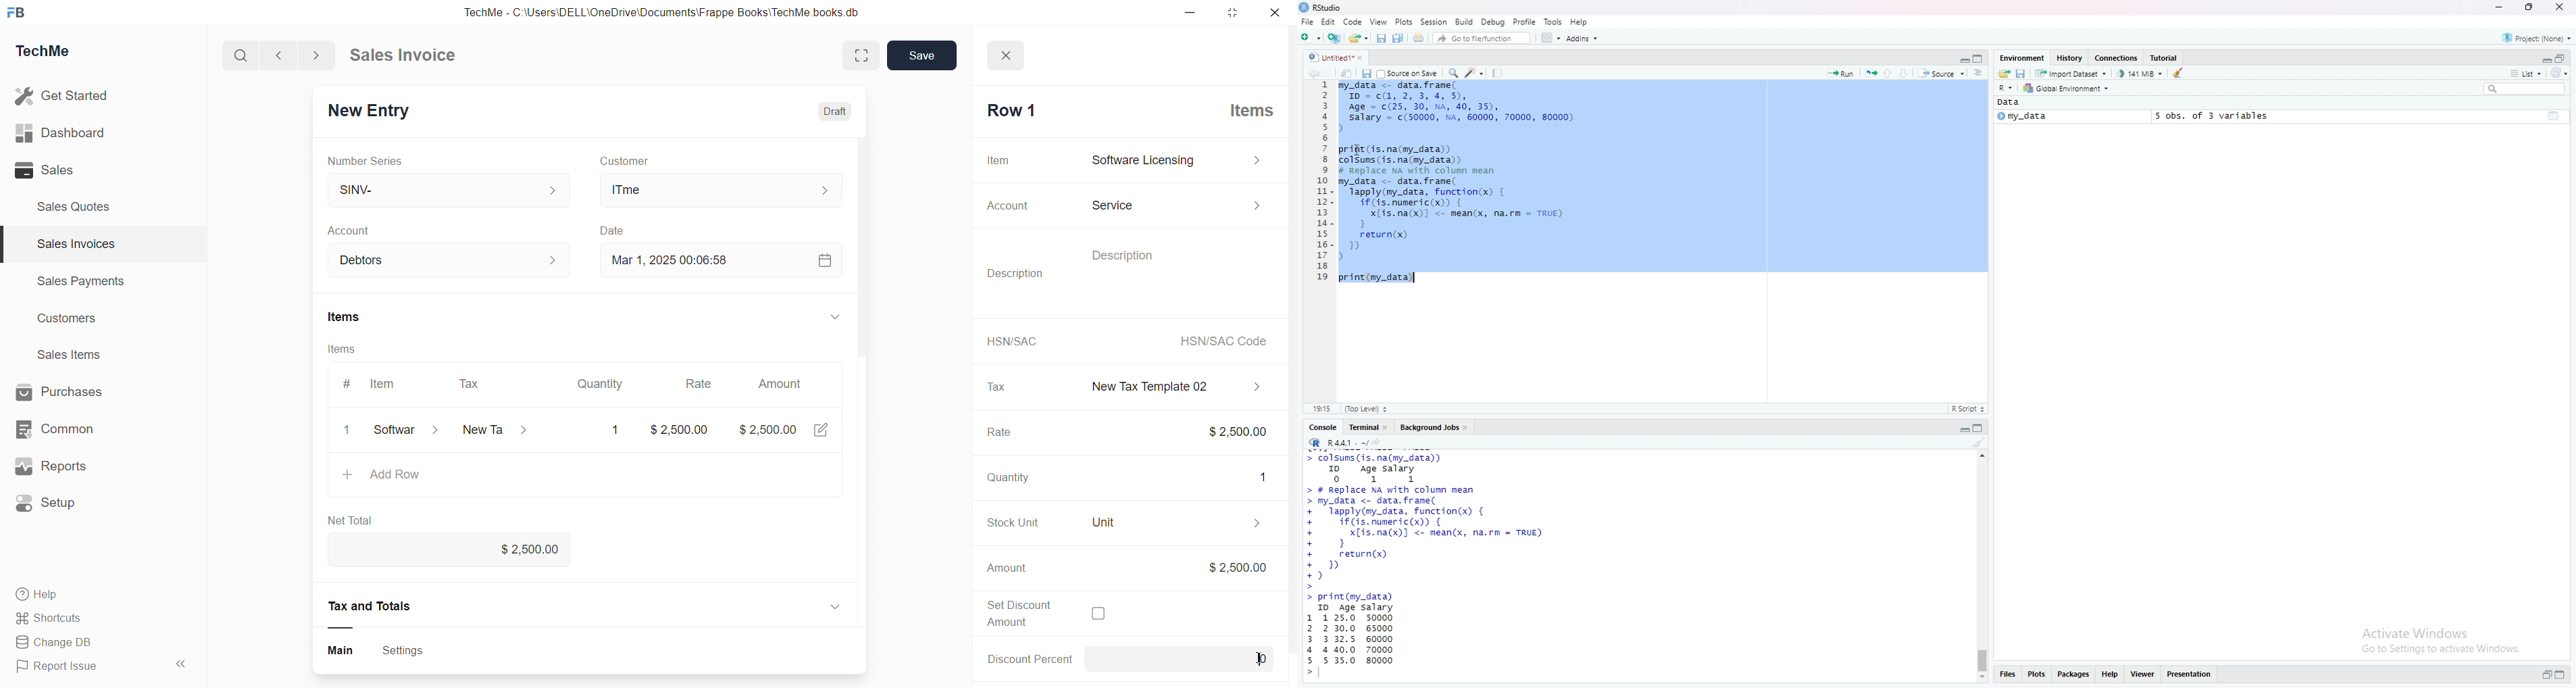 This screenshot has width=2576, height=700. I want to click on plots, so click(2038, 674).